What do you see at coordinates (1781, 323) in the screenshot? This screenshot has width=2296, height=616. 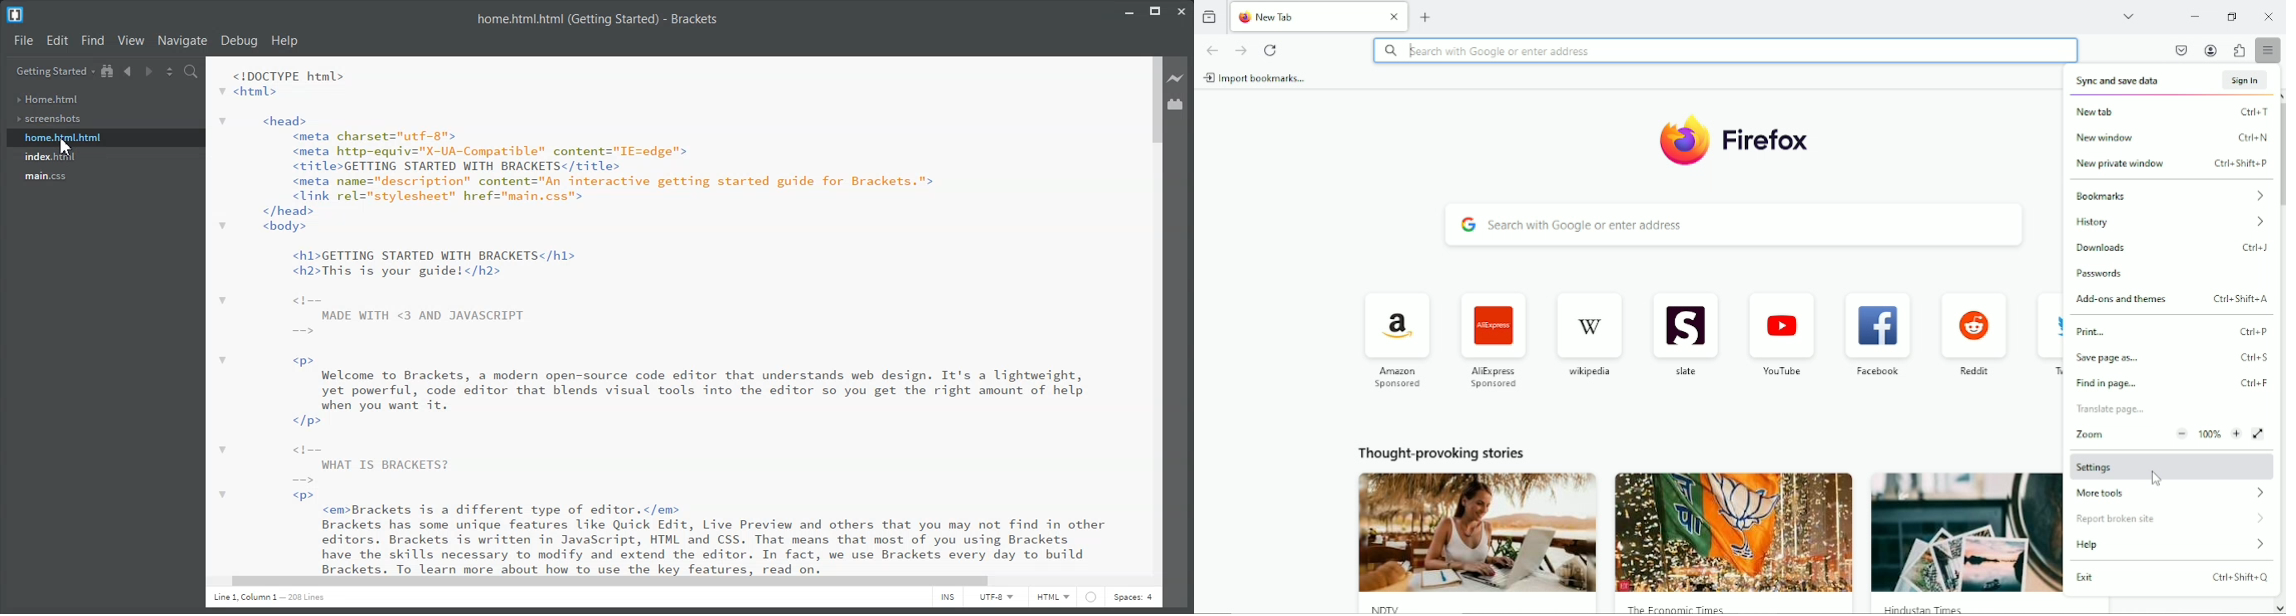 I see `icon` at bounding box center [1781, 323].